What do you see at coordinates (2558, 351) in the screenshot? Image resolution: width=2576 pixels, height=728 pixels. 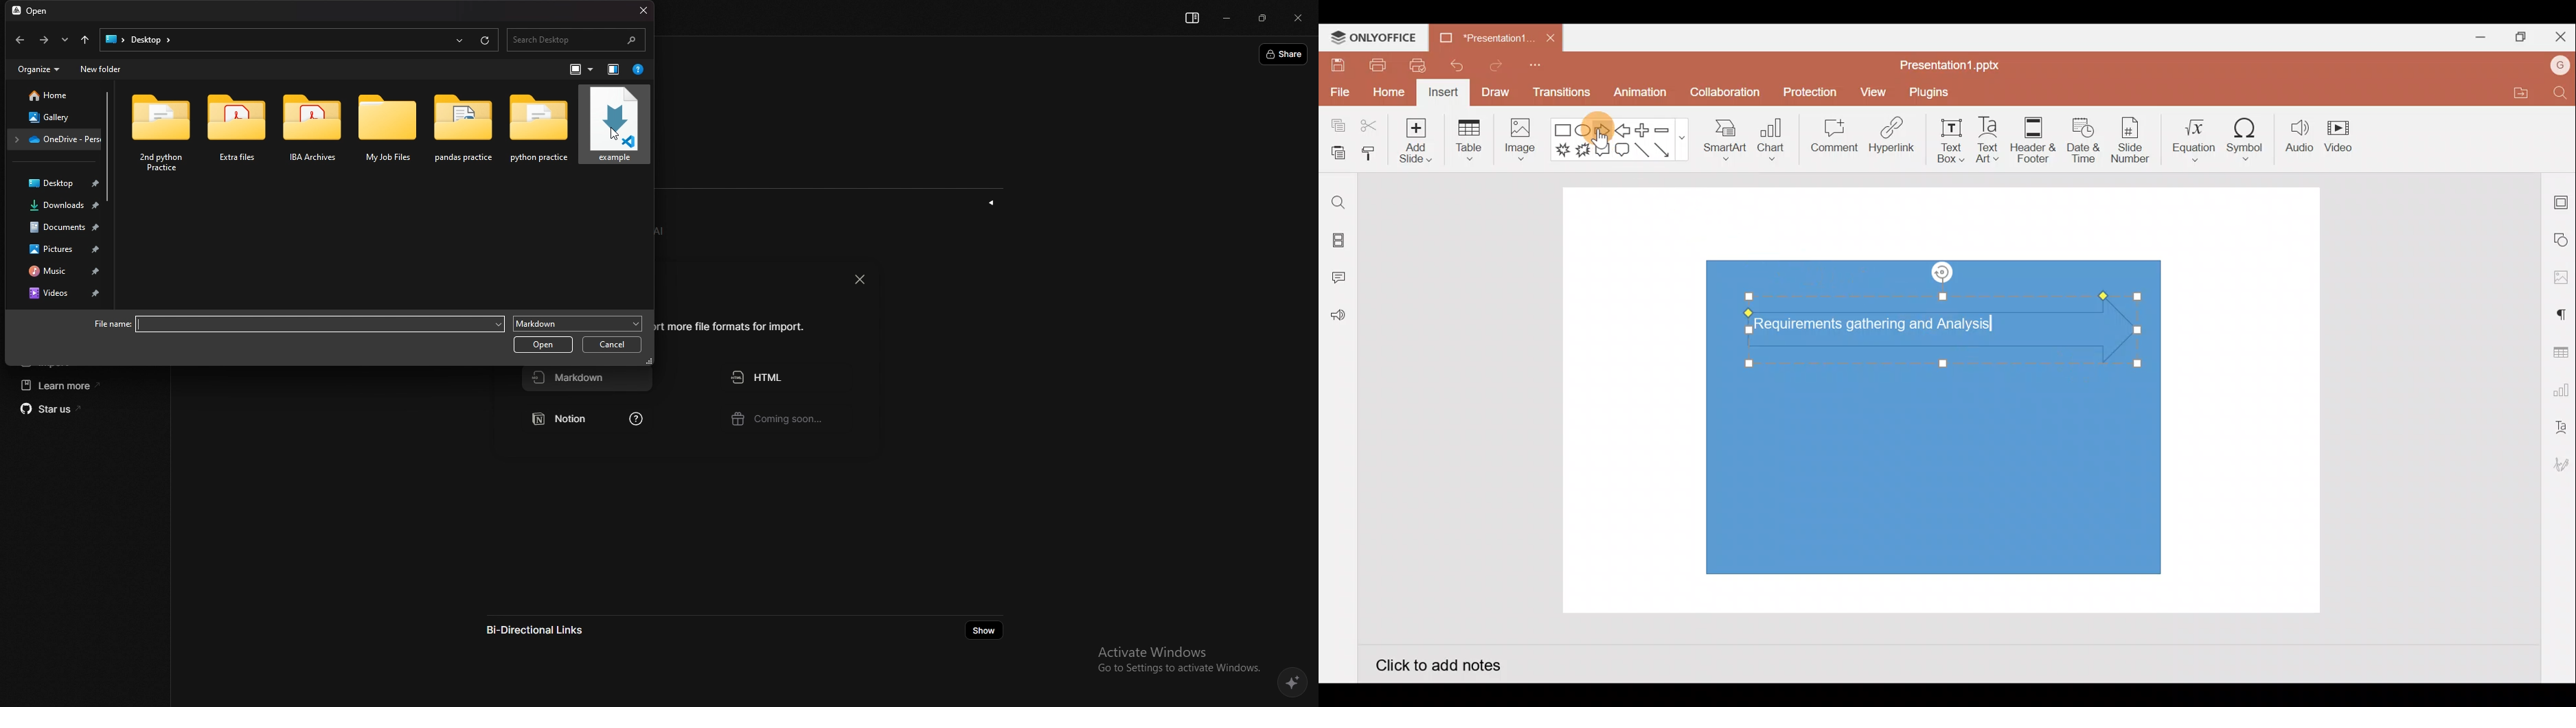 I see `Table settings` at bounding box center [2558, 351].